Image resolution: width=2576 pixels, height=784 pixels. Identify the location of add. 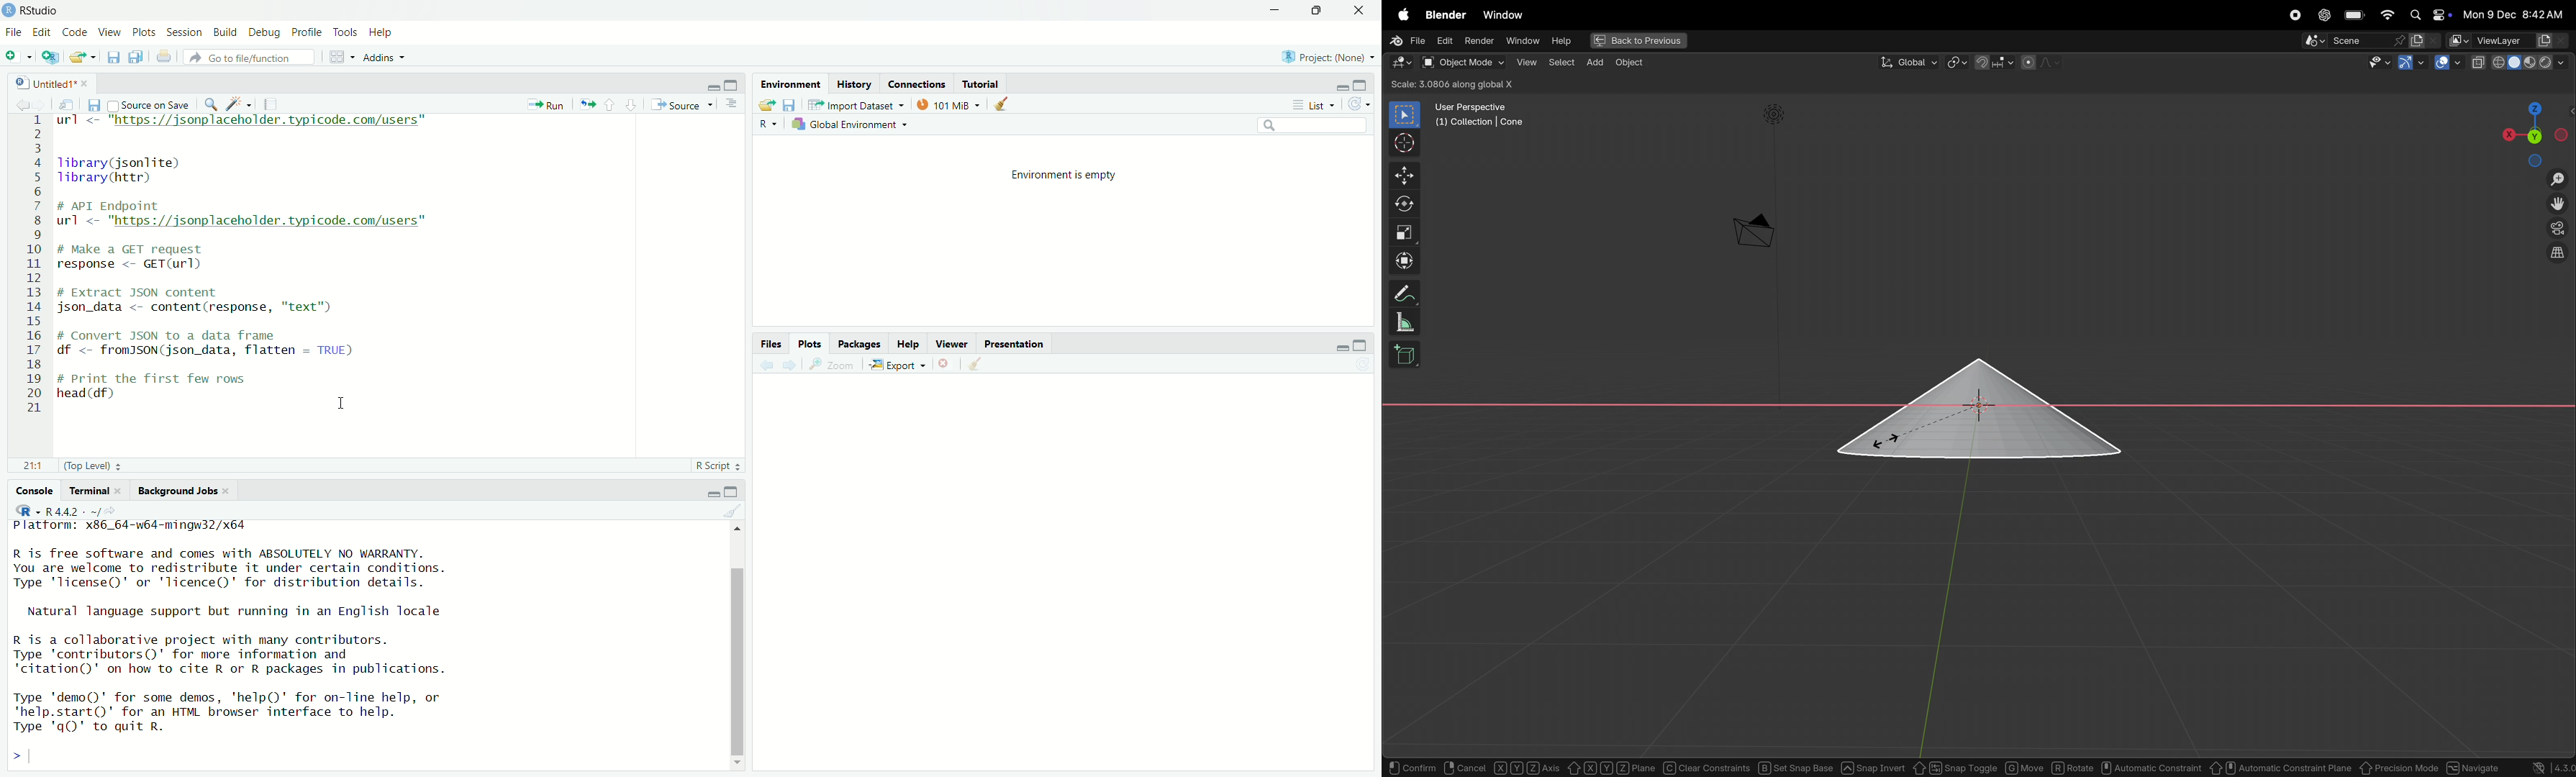
(1596, 62).